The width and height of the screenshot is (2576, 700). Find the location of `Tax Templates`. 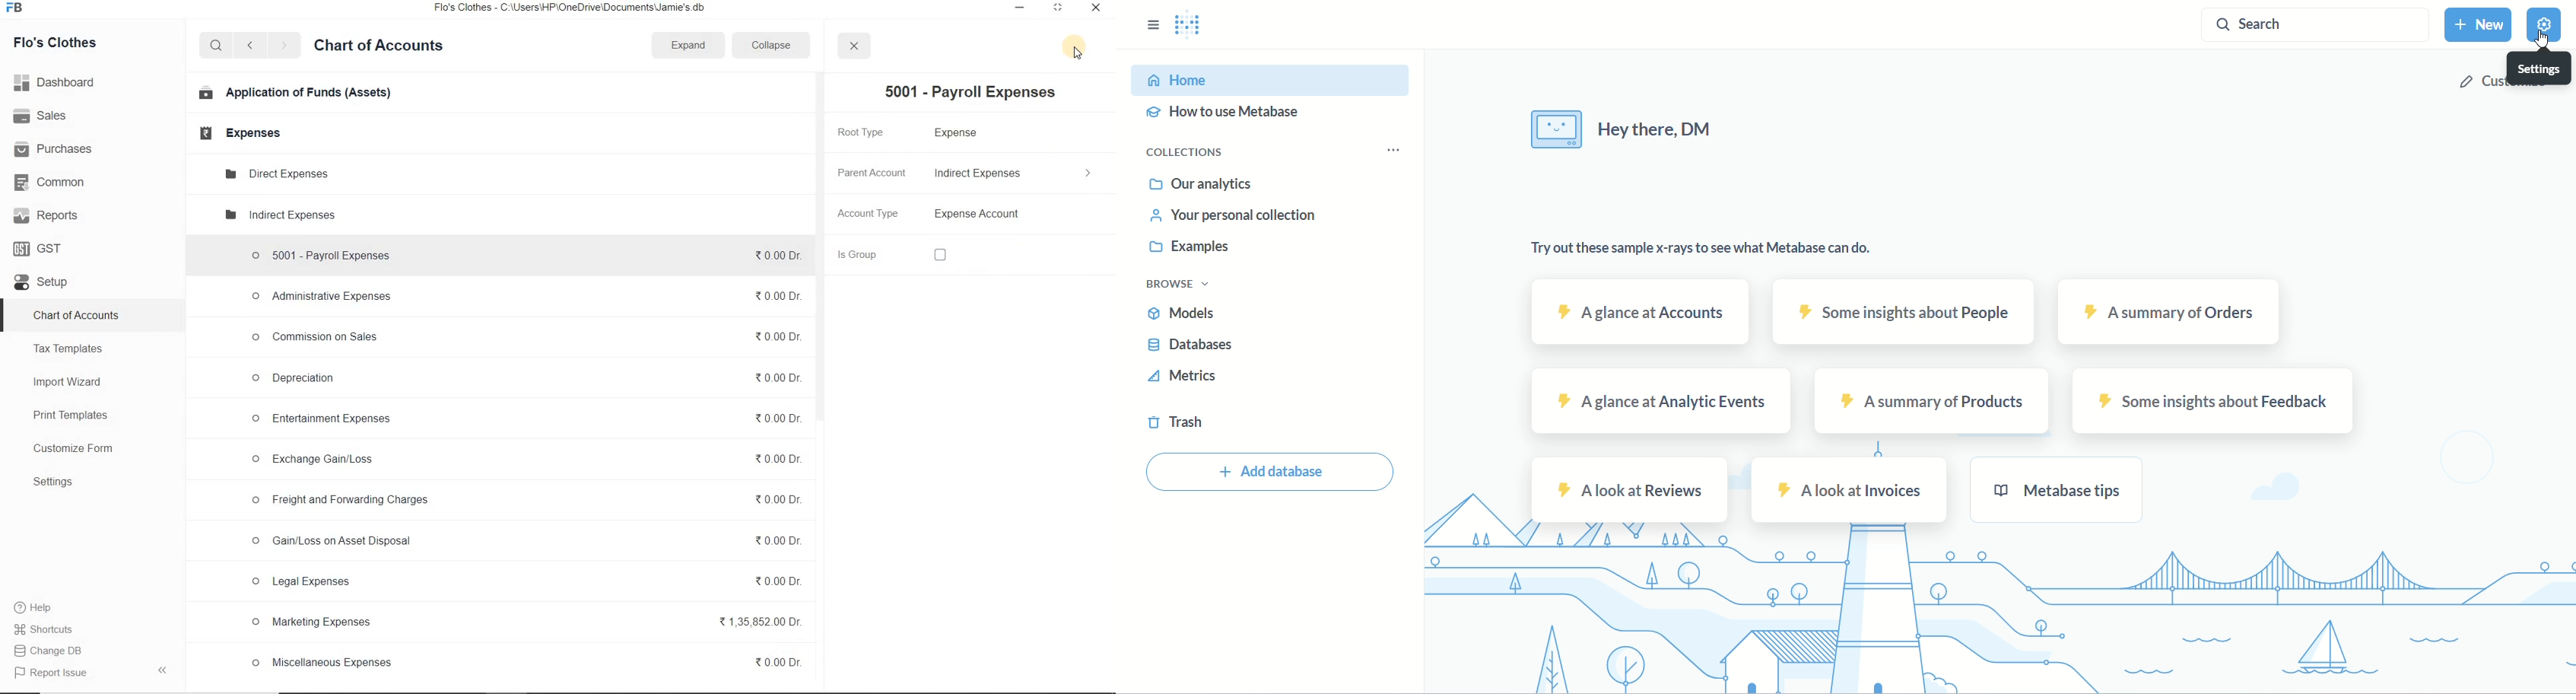

Tax Templates is located at coordinates (68, 348).